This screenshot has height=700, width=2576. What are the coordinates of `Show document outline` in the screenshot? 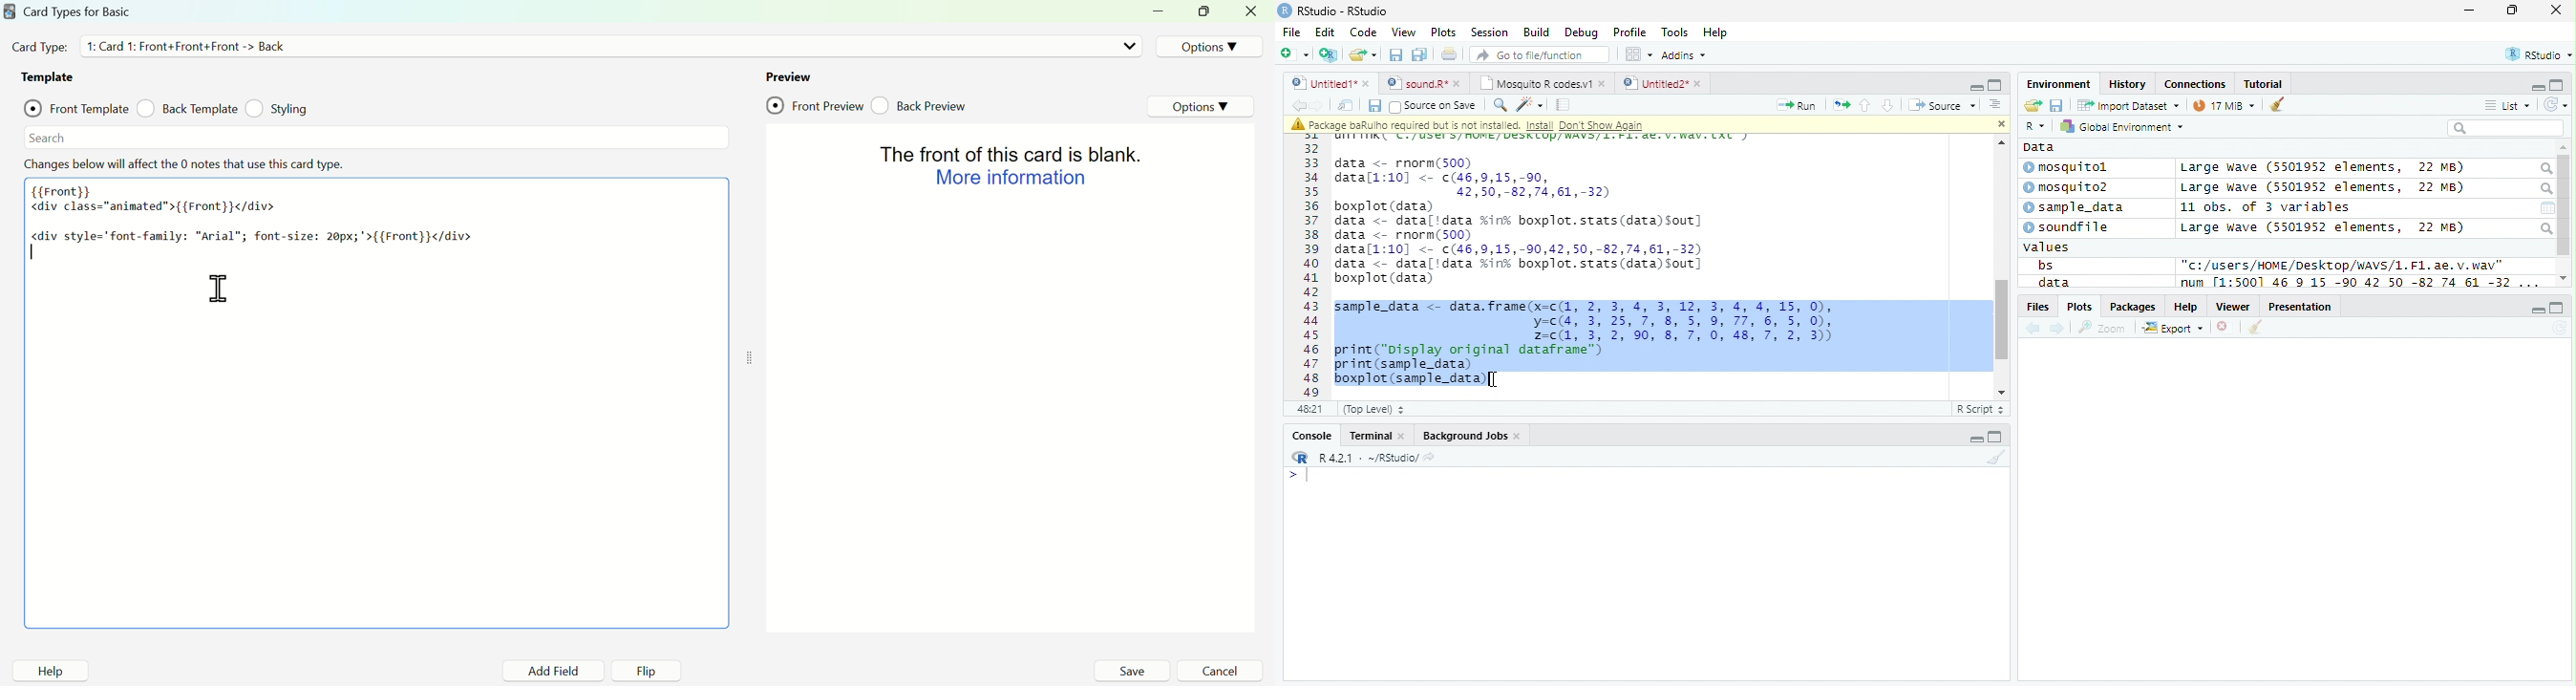 It's located at (1994, 104).